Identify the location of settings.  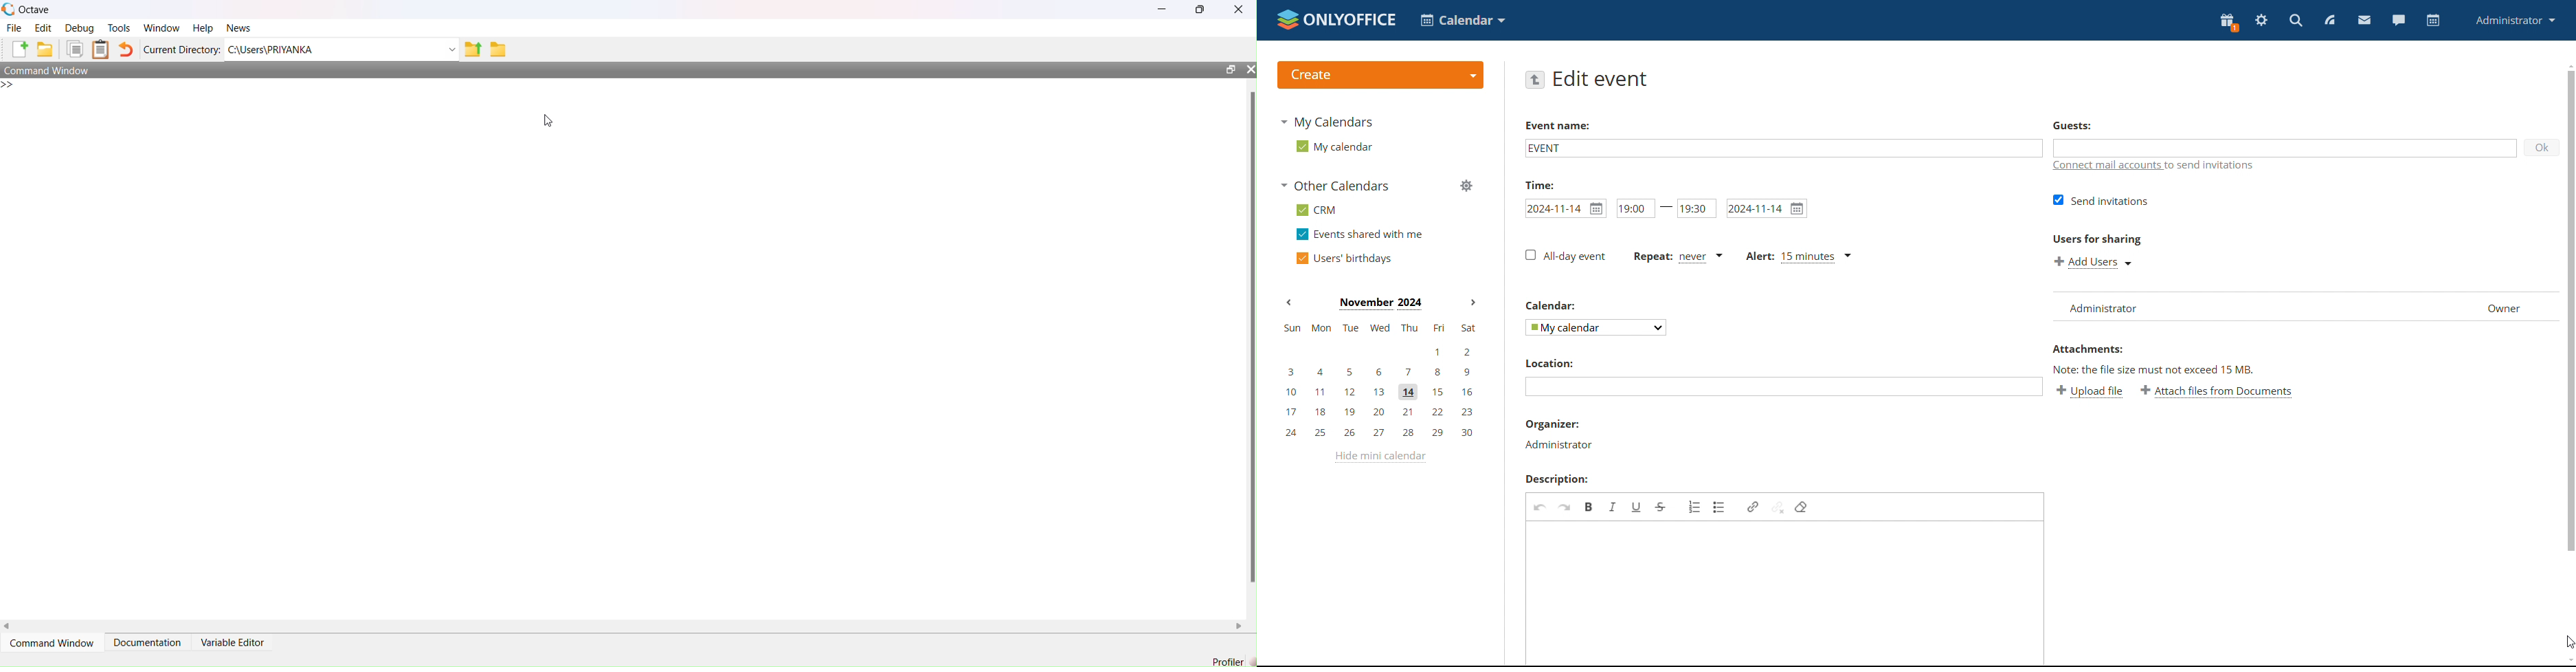
(2261, 21).